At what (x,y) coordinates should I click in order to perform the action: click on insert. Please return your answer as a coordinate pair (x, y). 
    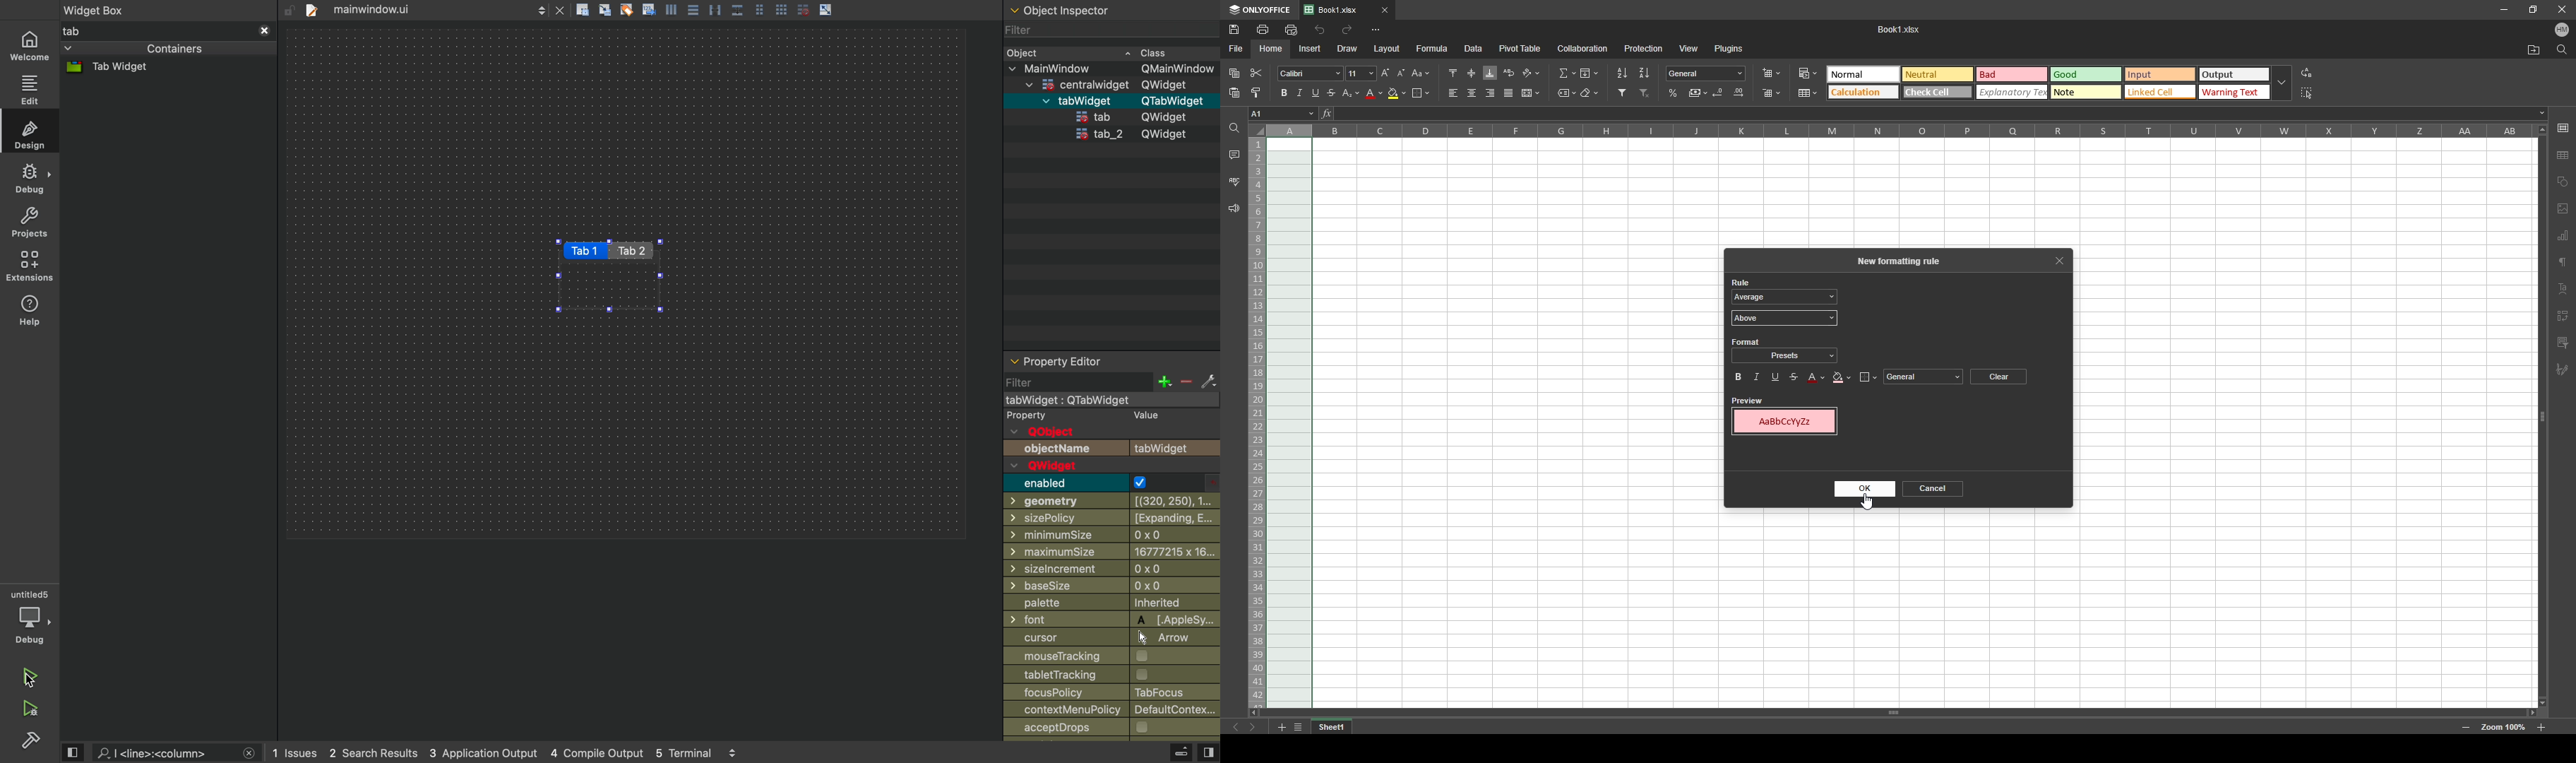
    Looking at the image, I should click on (1307, 48).